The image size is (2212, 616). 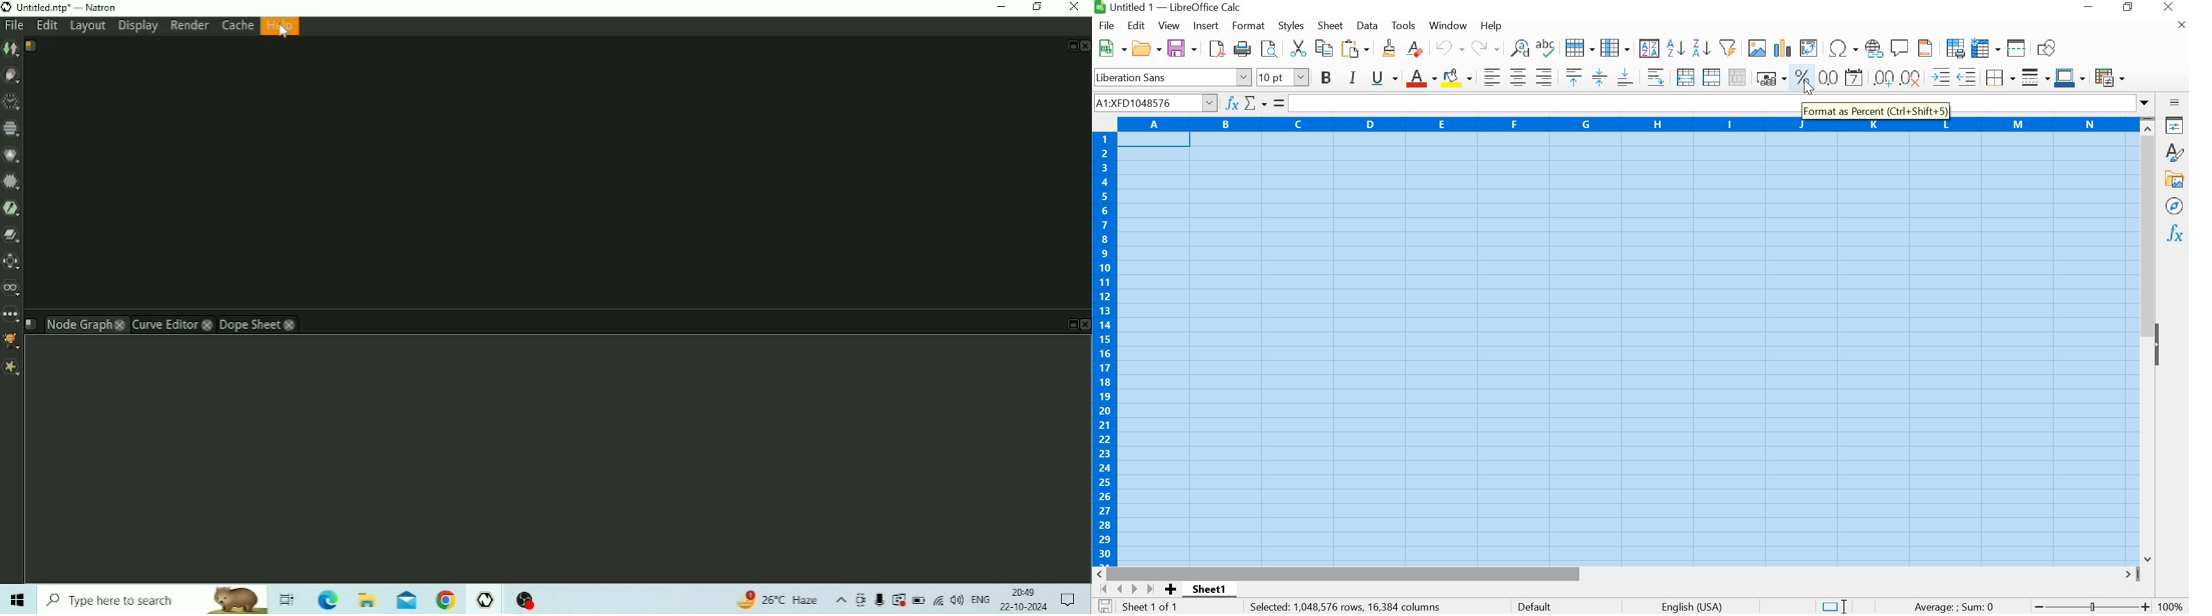 What do you see at coordinates (1803, 80) in the screenshot?
I see `FORMAT AS PERCENT` at bounding box center [1803, 80].